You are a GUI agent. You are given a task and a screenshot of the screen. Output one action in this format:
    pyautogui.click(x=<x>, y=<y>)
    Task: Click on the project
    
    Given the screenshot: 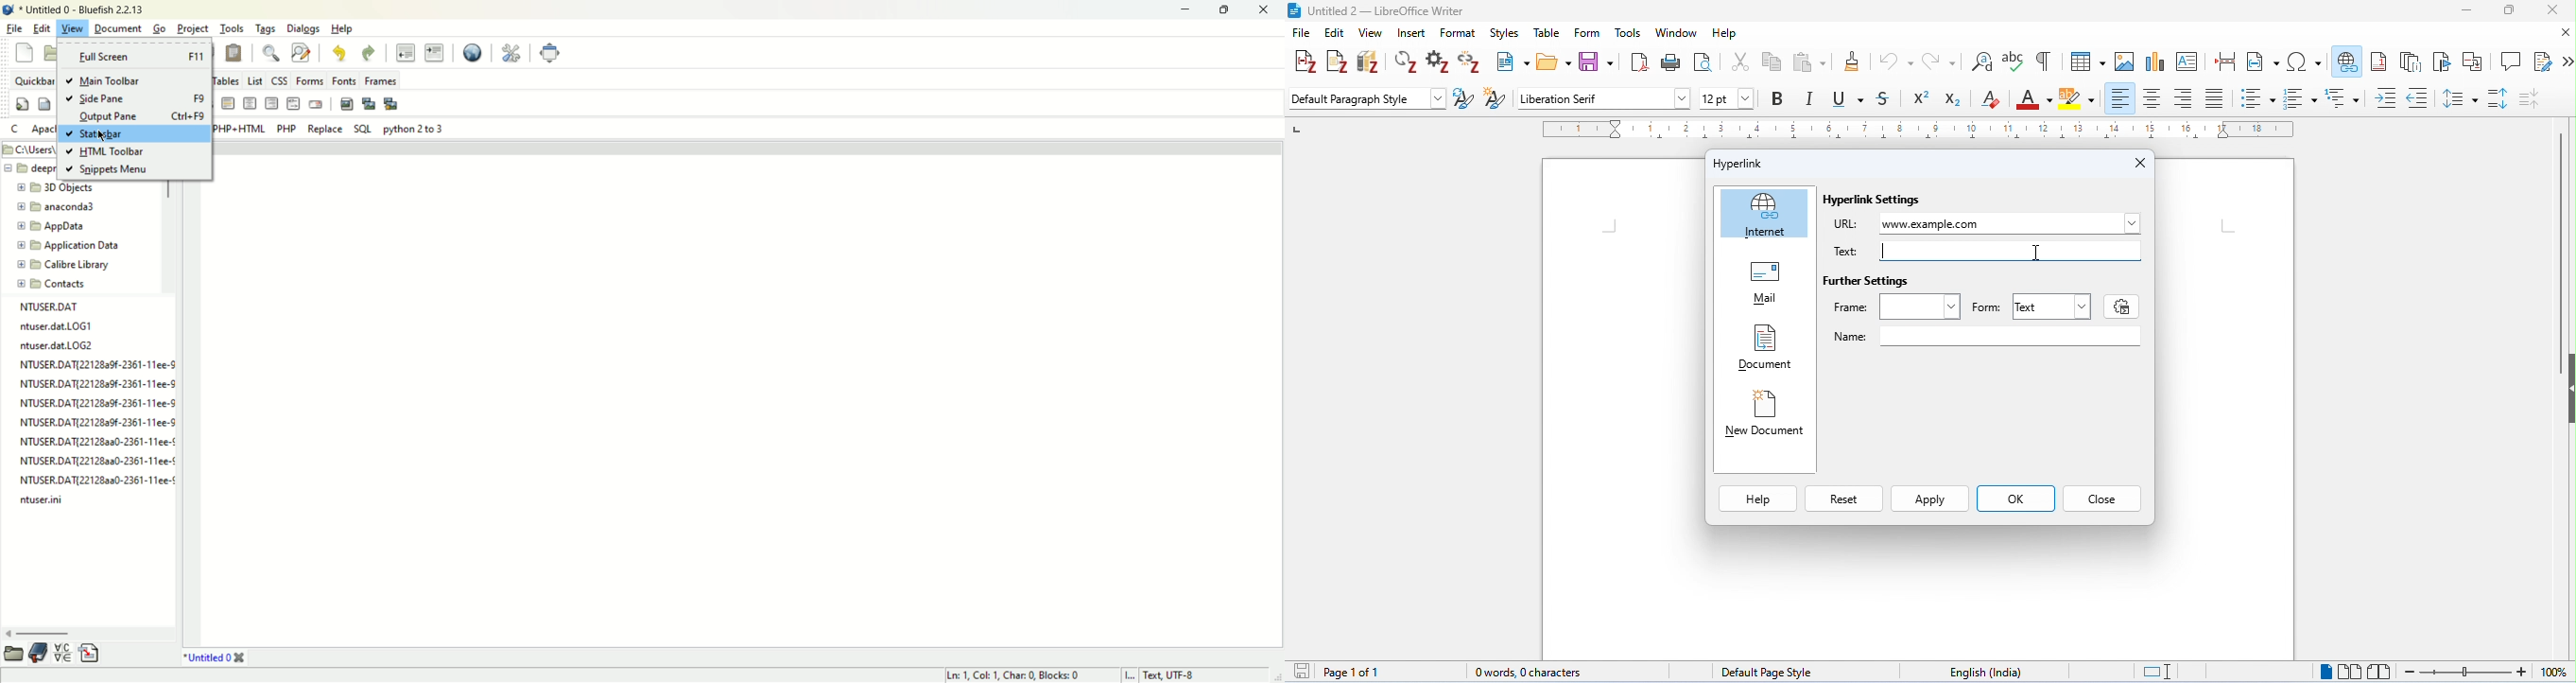 What is the action you would take?
    pyautogui.click(x=193, y=29)
    